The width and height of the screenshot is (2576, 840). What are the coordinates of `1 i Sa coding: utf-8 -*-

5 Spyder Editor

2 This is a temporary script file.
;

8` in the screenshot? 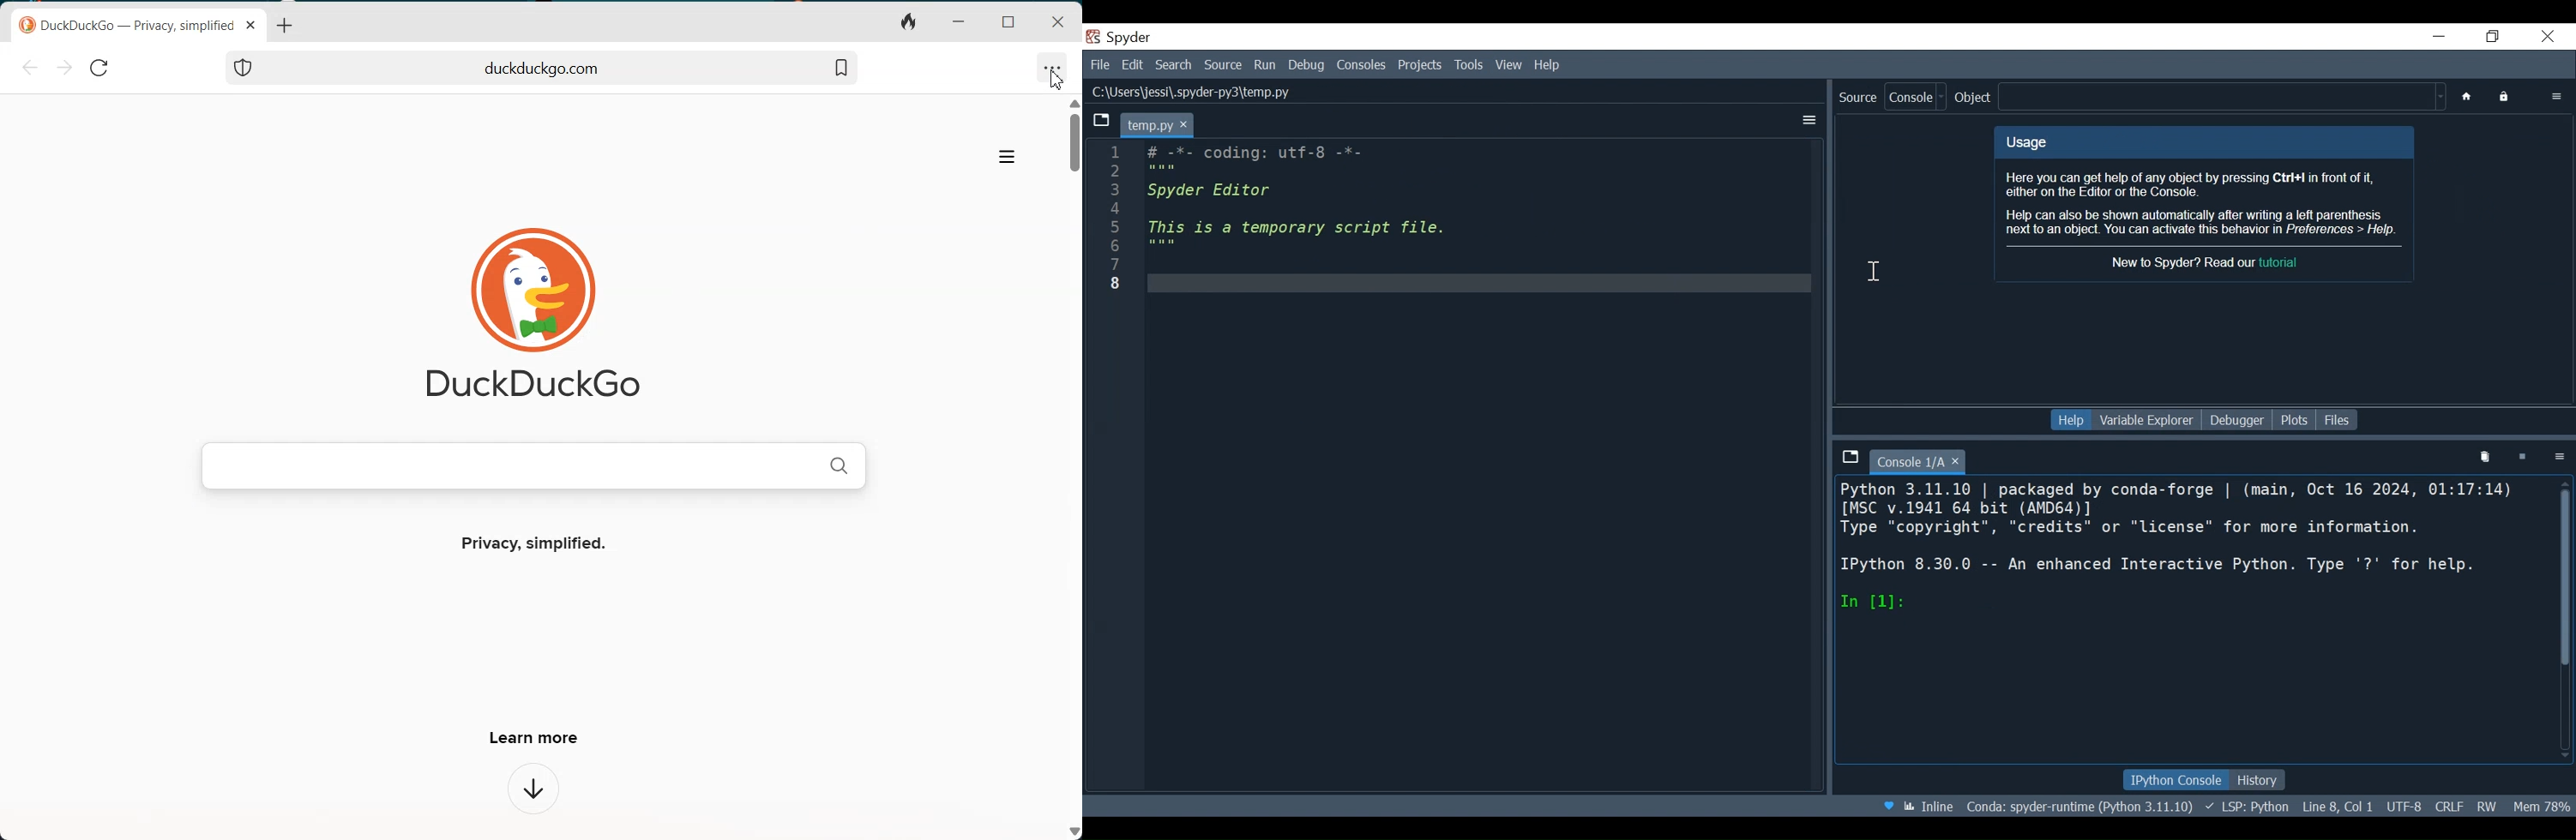 It's located at (1302, 224).